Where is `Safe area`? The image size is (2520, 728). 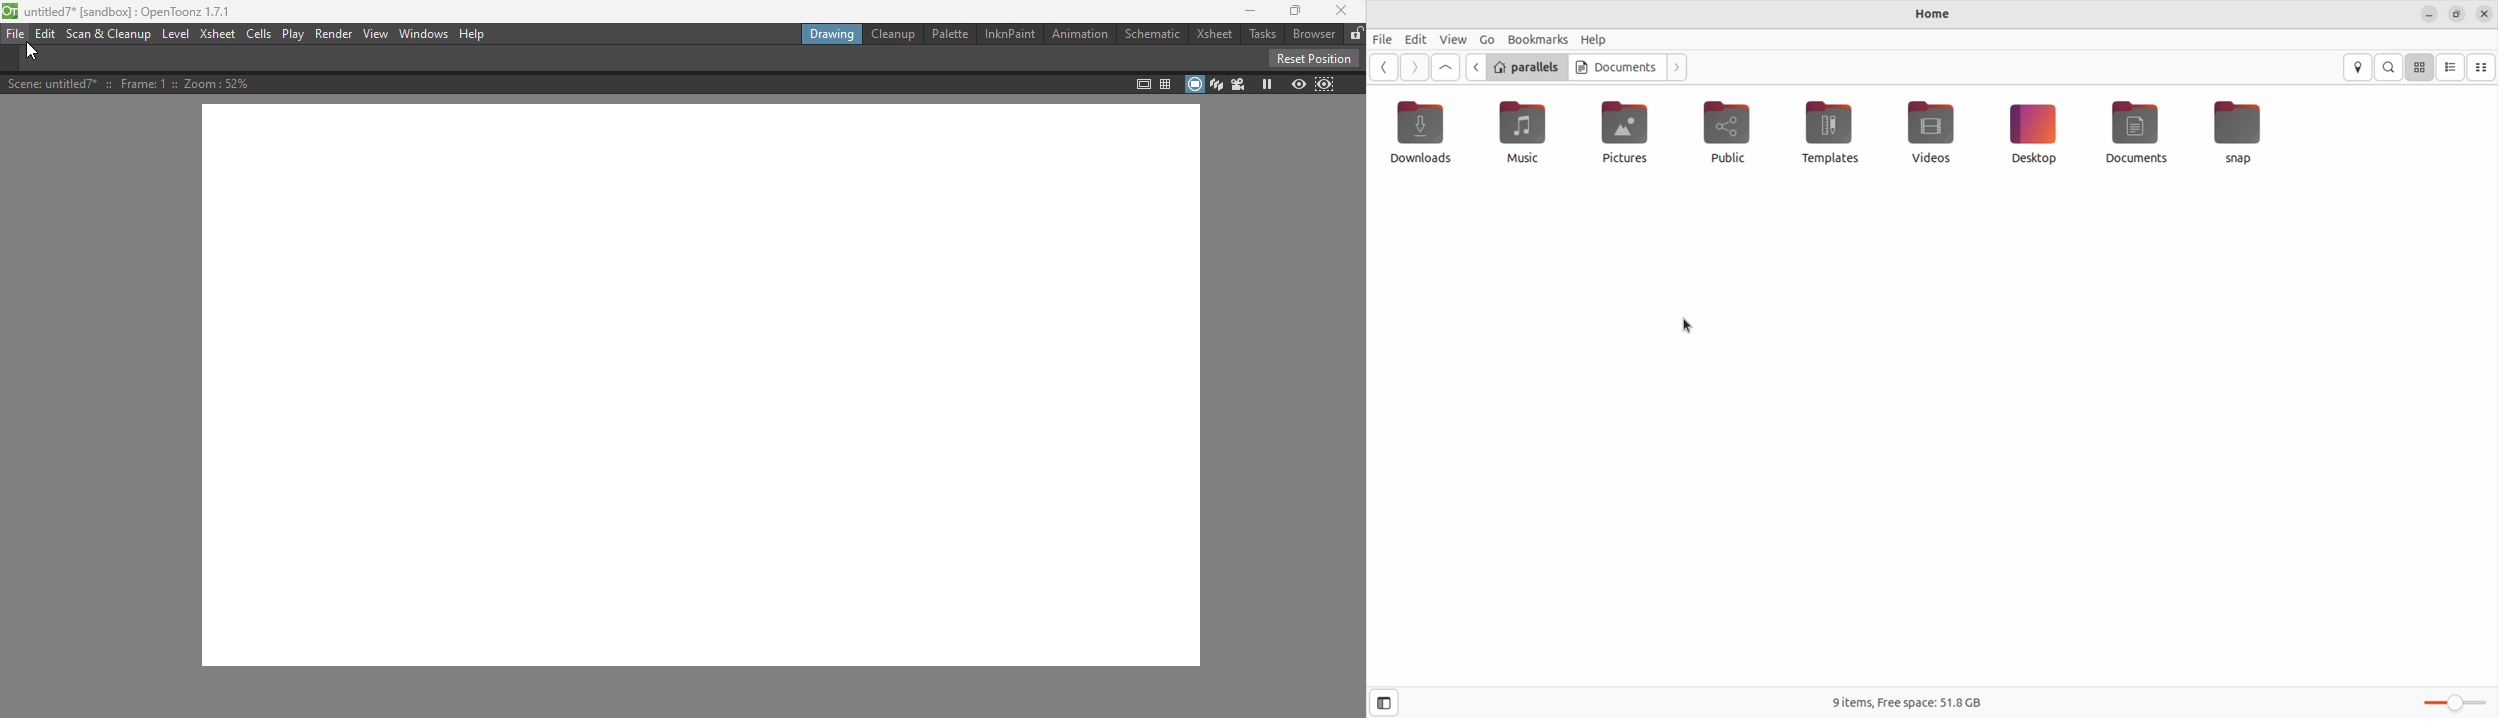 Safe area is located at coordinates (1143, 84).